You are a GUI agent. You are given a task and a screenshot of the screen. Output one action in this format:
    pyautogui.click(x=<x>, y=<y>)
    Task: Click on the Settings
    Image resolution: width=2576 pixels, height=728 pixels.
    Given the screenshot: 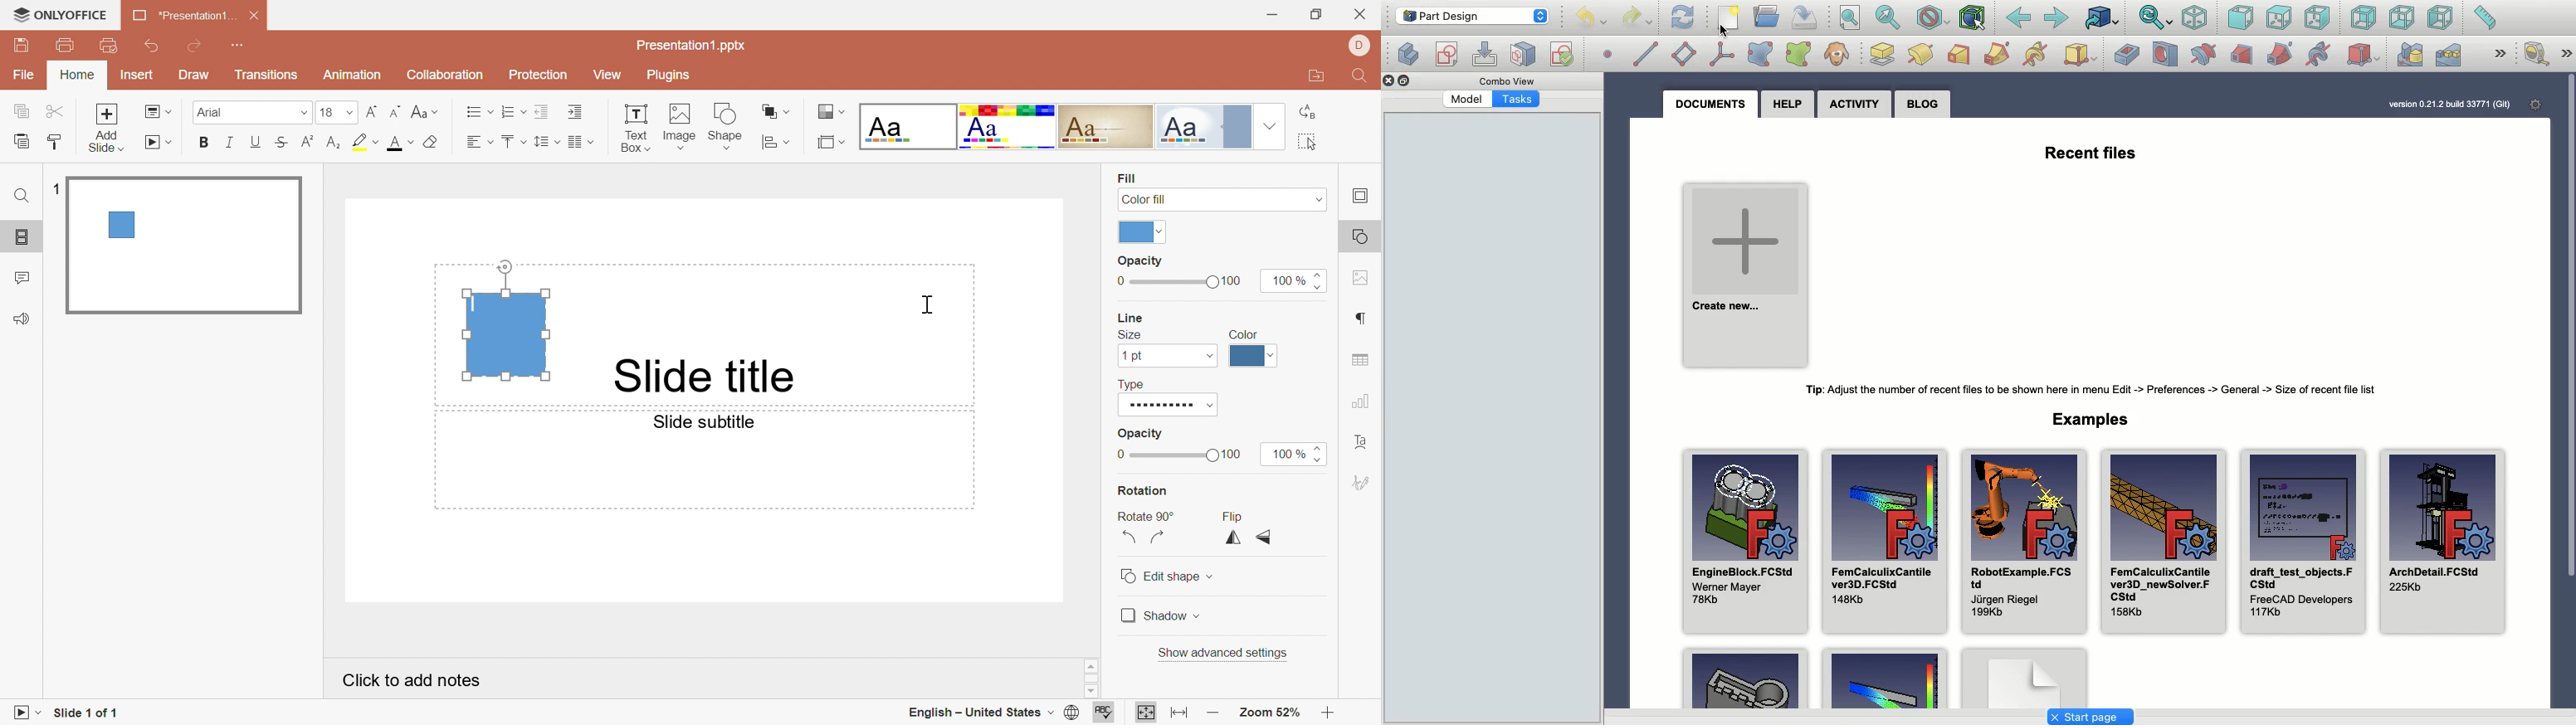 What is the action you would take?
    pyautogui.click(x=2536, y=103)
    